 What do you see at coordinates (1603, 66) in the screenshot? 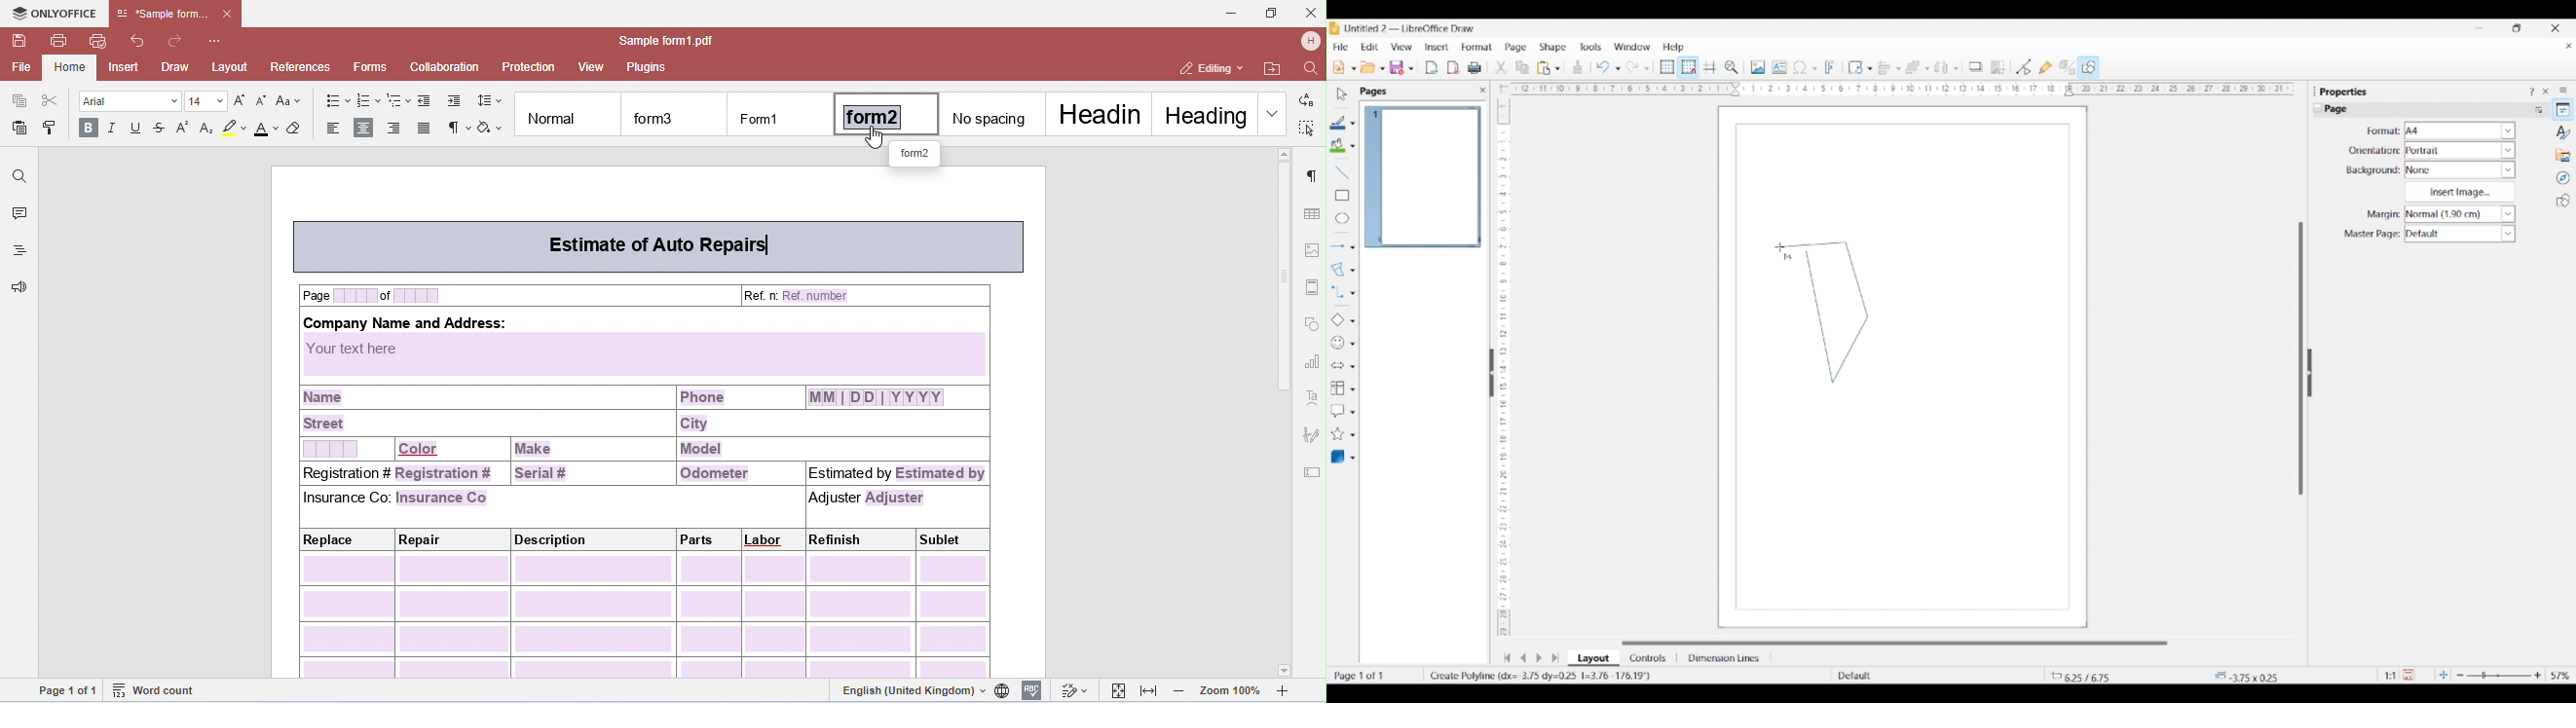
I see `Undo last action done` at bounding box center [1603, 66].